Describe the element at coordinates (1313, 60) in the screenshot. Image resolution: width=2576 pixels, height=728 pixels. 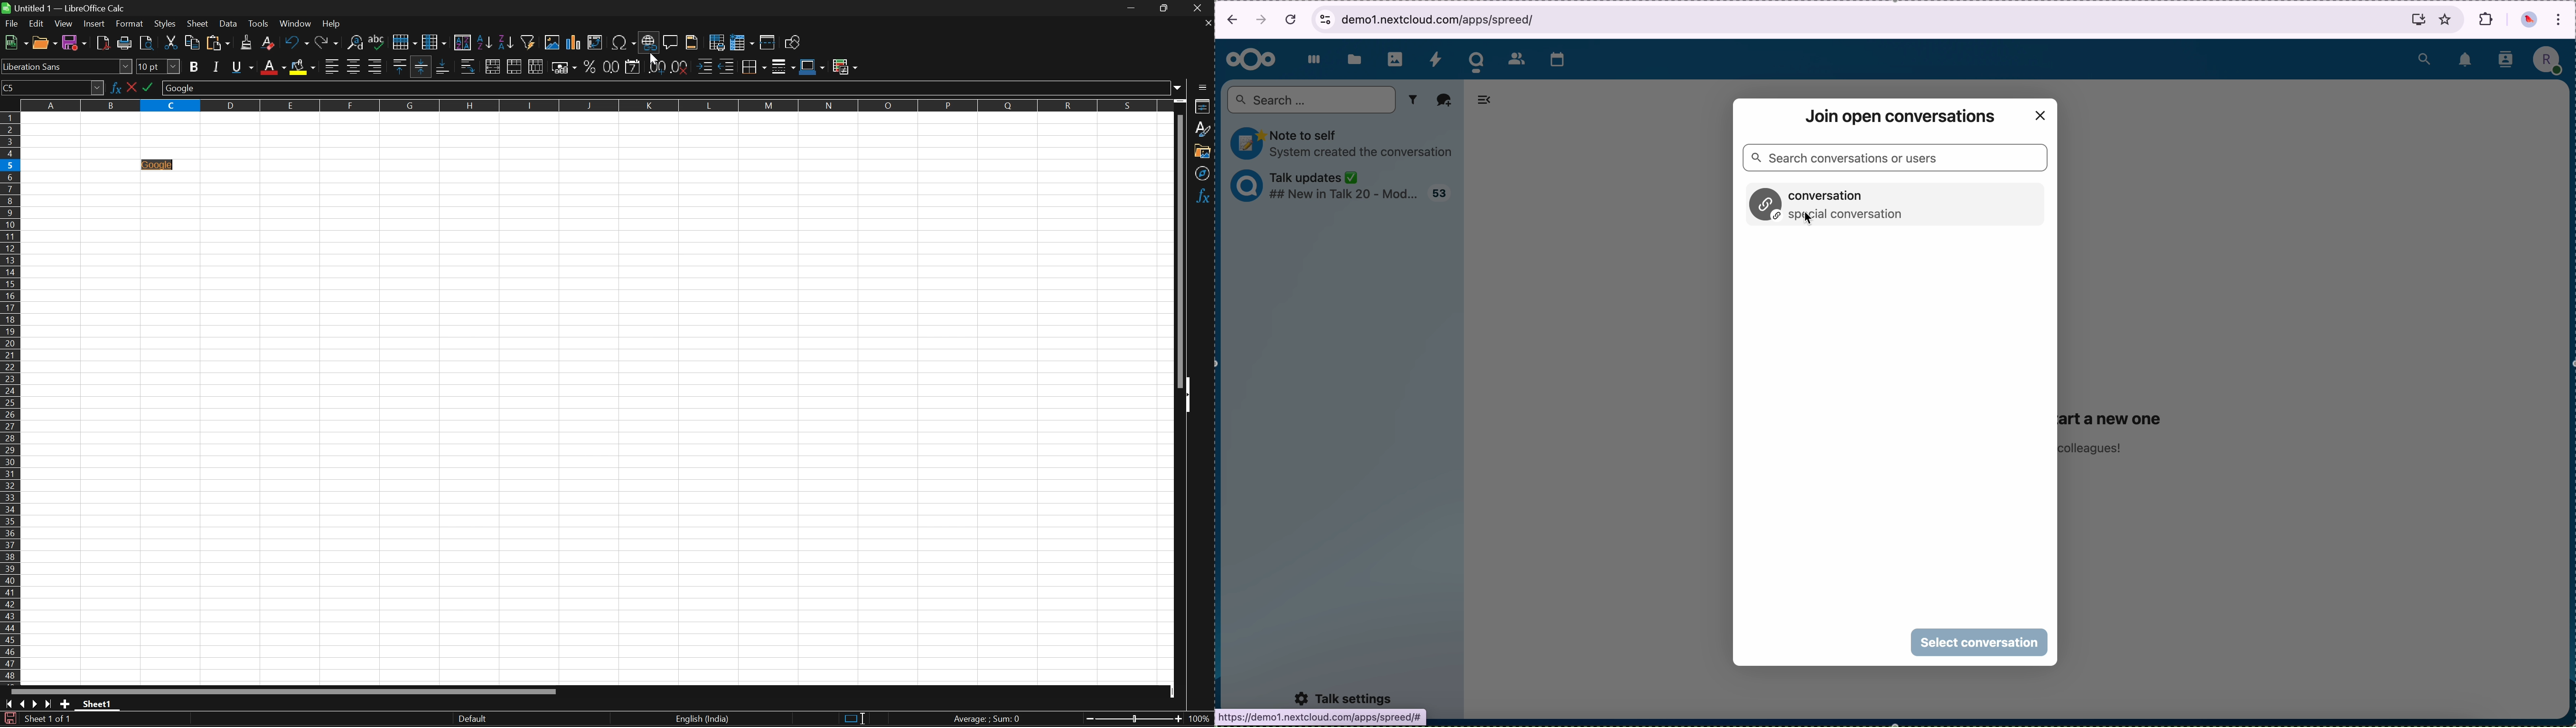
I see `dashboard` at that location.